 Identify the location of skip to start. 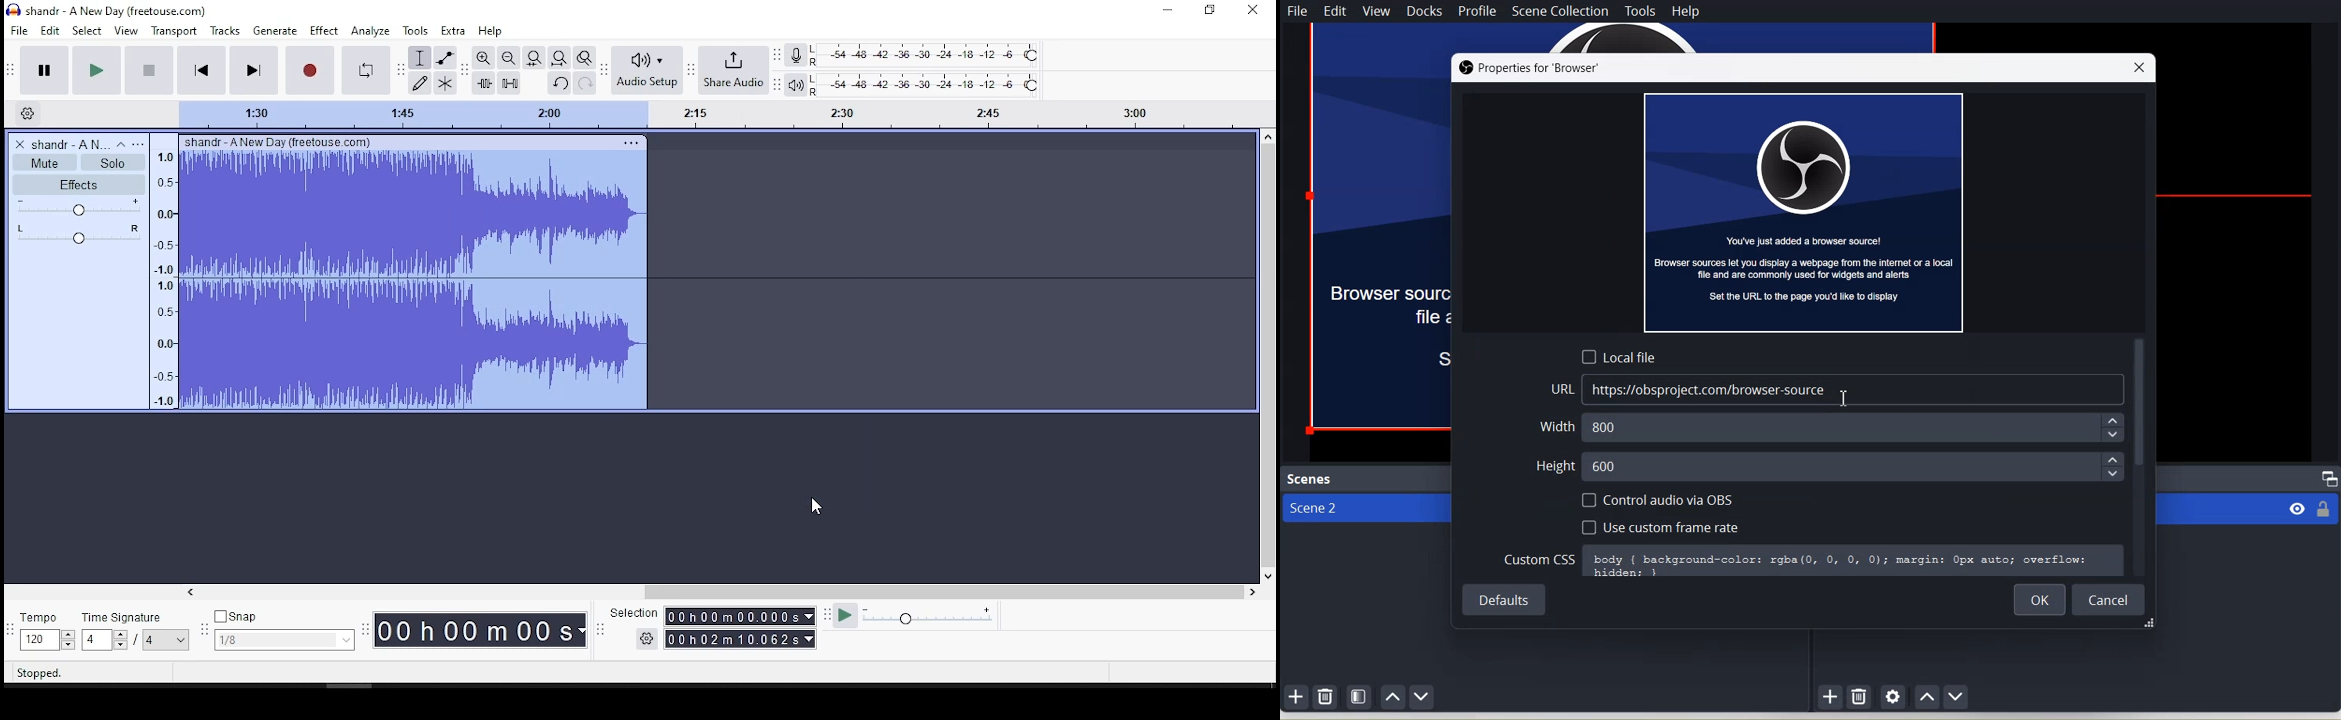
(201, 70).